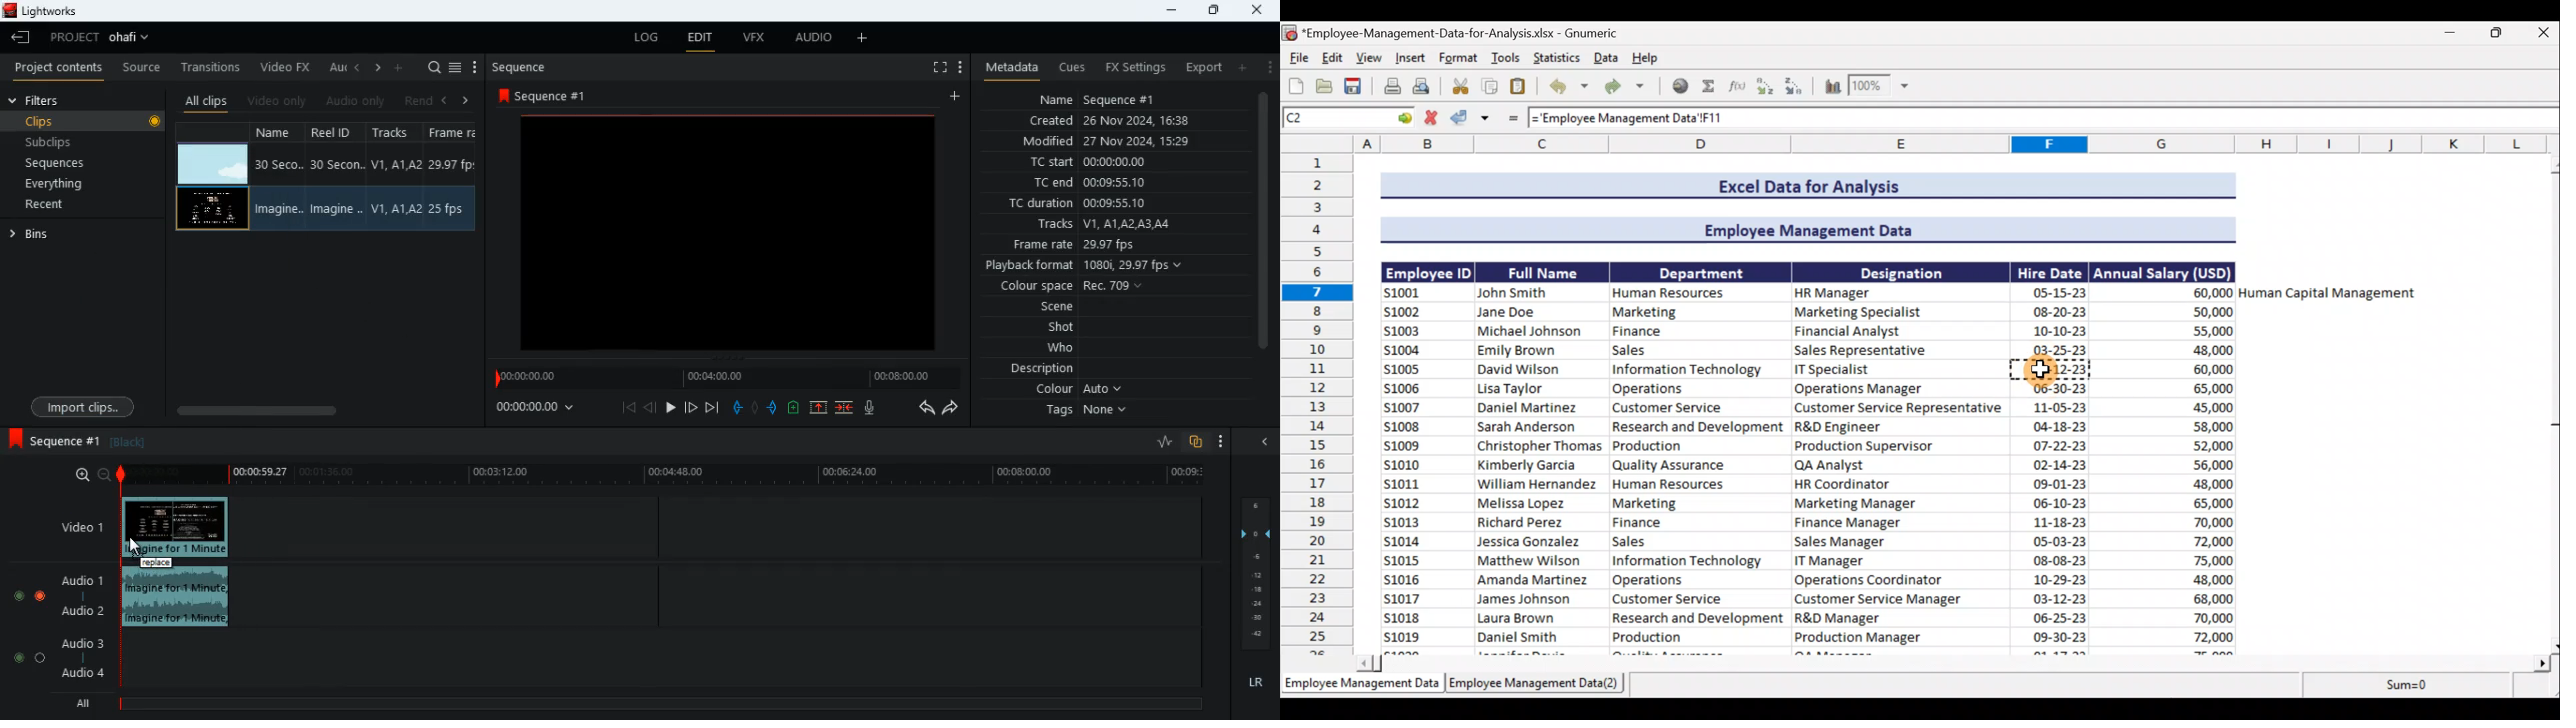 The width and height of the screenshot is (2576, 728). Describe the element at coordinates (455, 68) in the screenshot. I see `list` at that location.